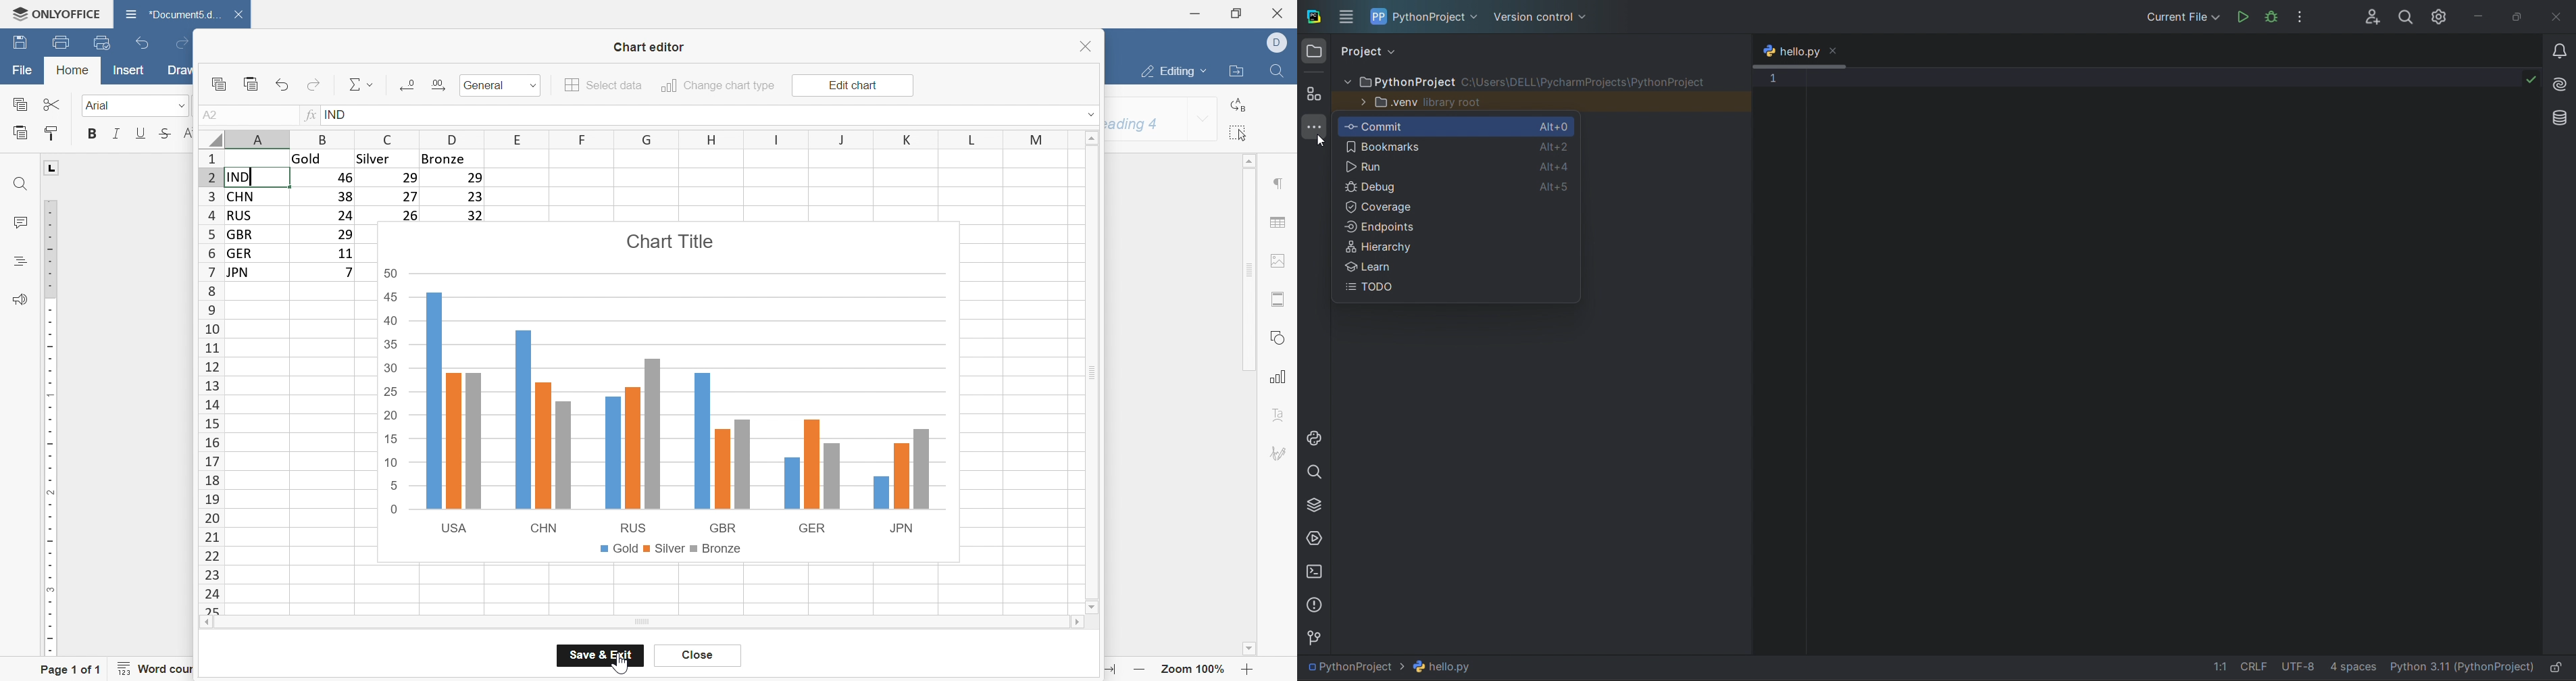 Image resolution: width=2576 pixels, height=700 pixels. What do you see at coordinates (311, 116) in the screenshot?
I see `fx` at bounding box center [311, 116].